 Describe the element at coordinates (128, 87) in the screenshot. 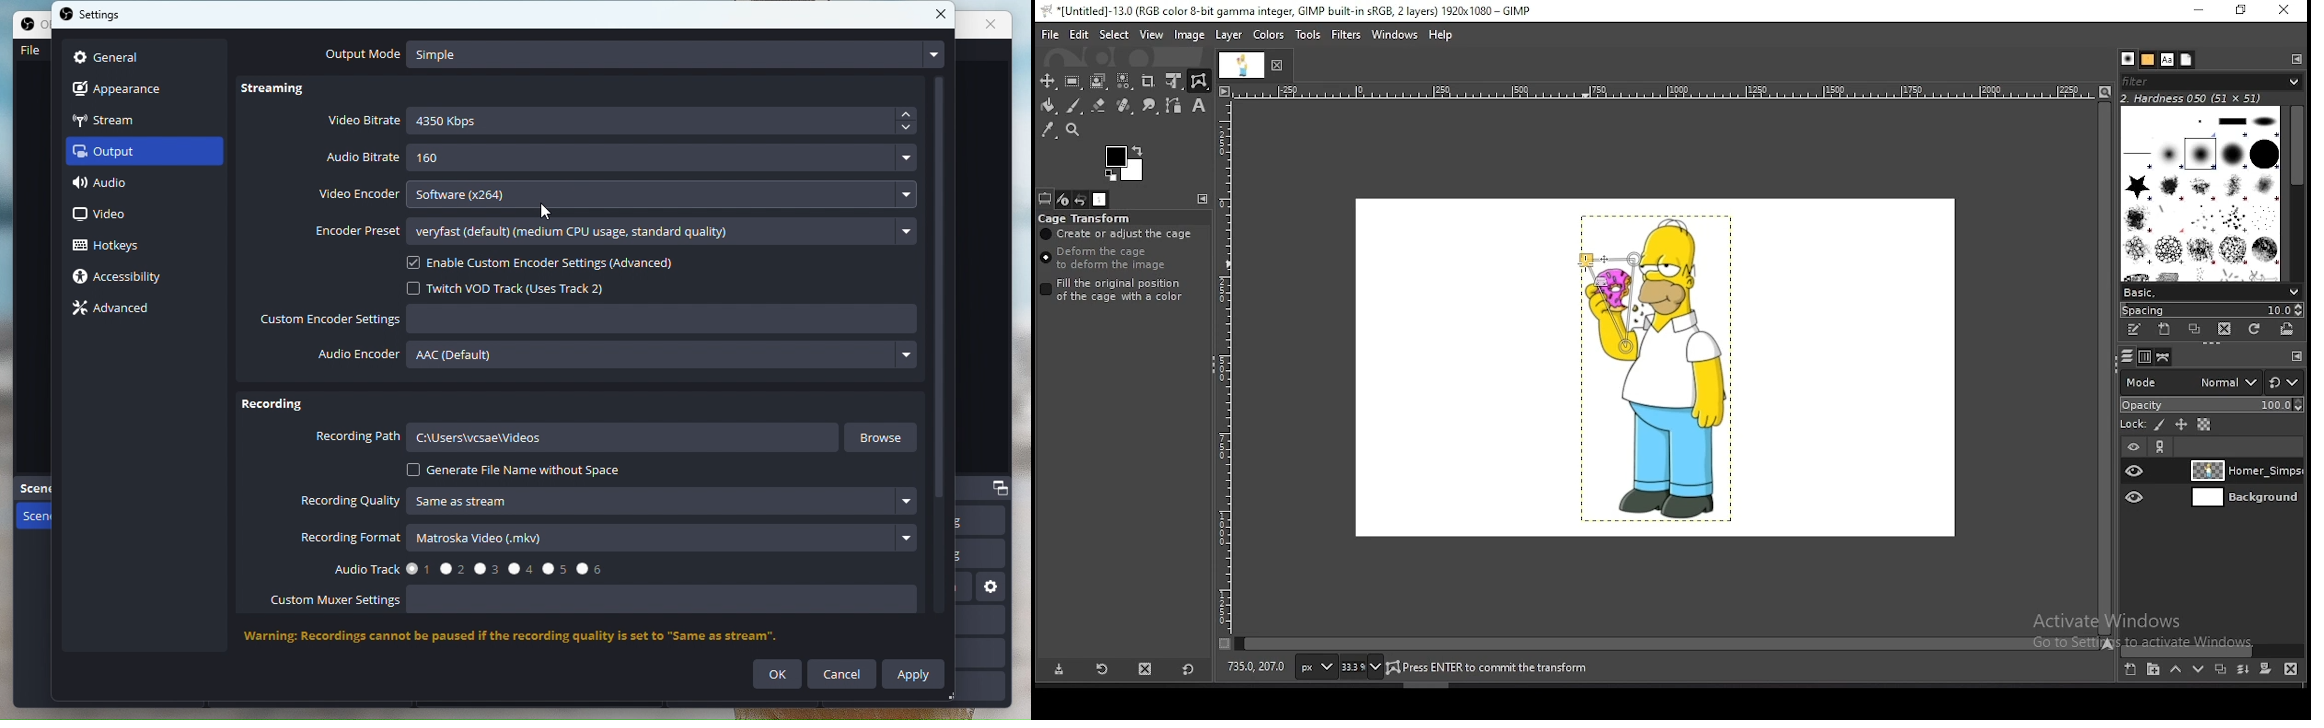

I see `Apperance` at that location.